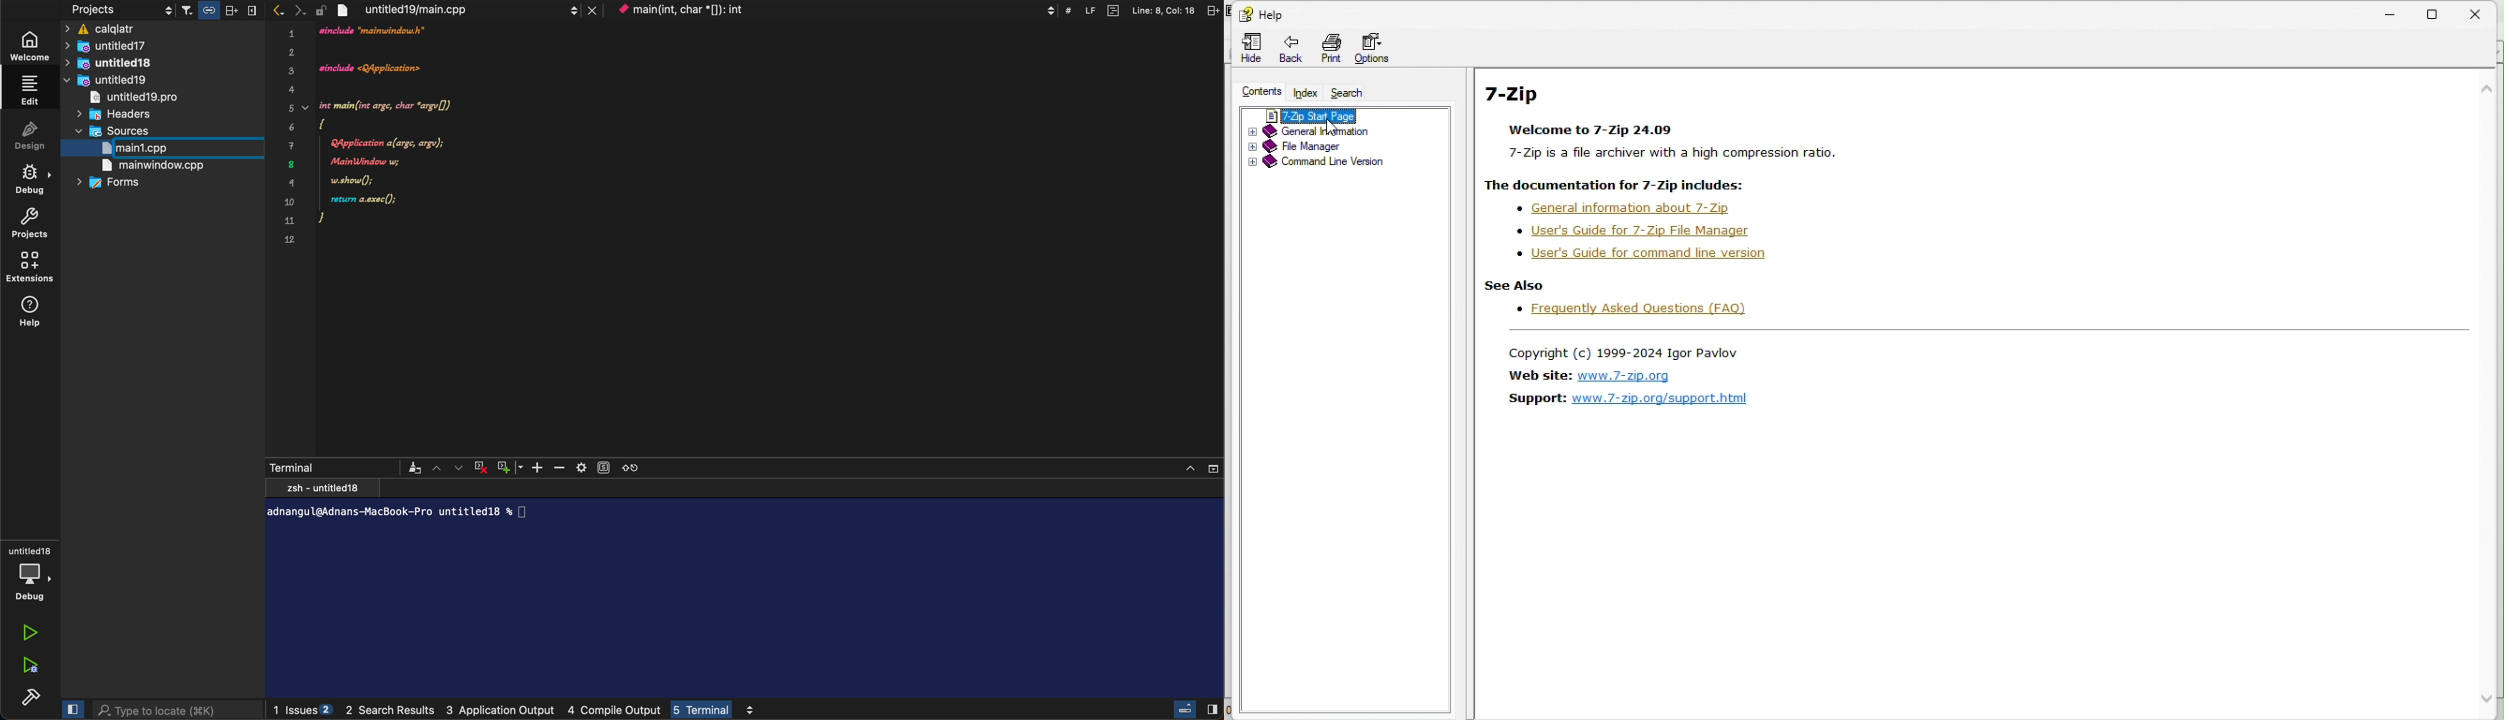 This screenshot has width=2520, height=728. I want to click on Copyright, so click(1616, 353).